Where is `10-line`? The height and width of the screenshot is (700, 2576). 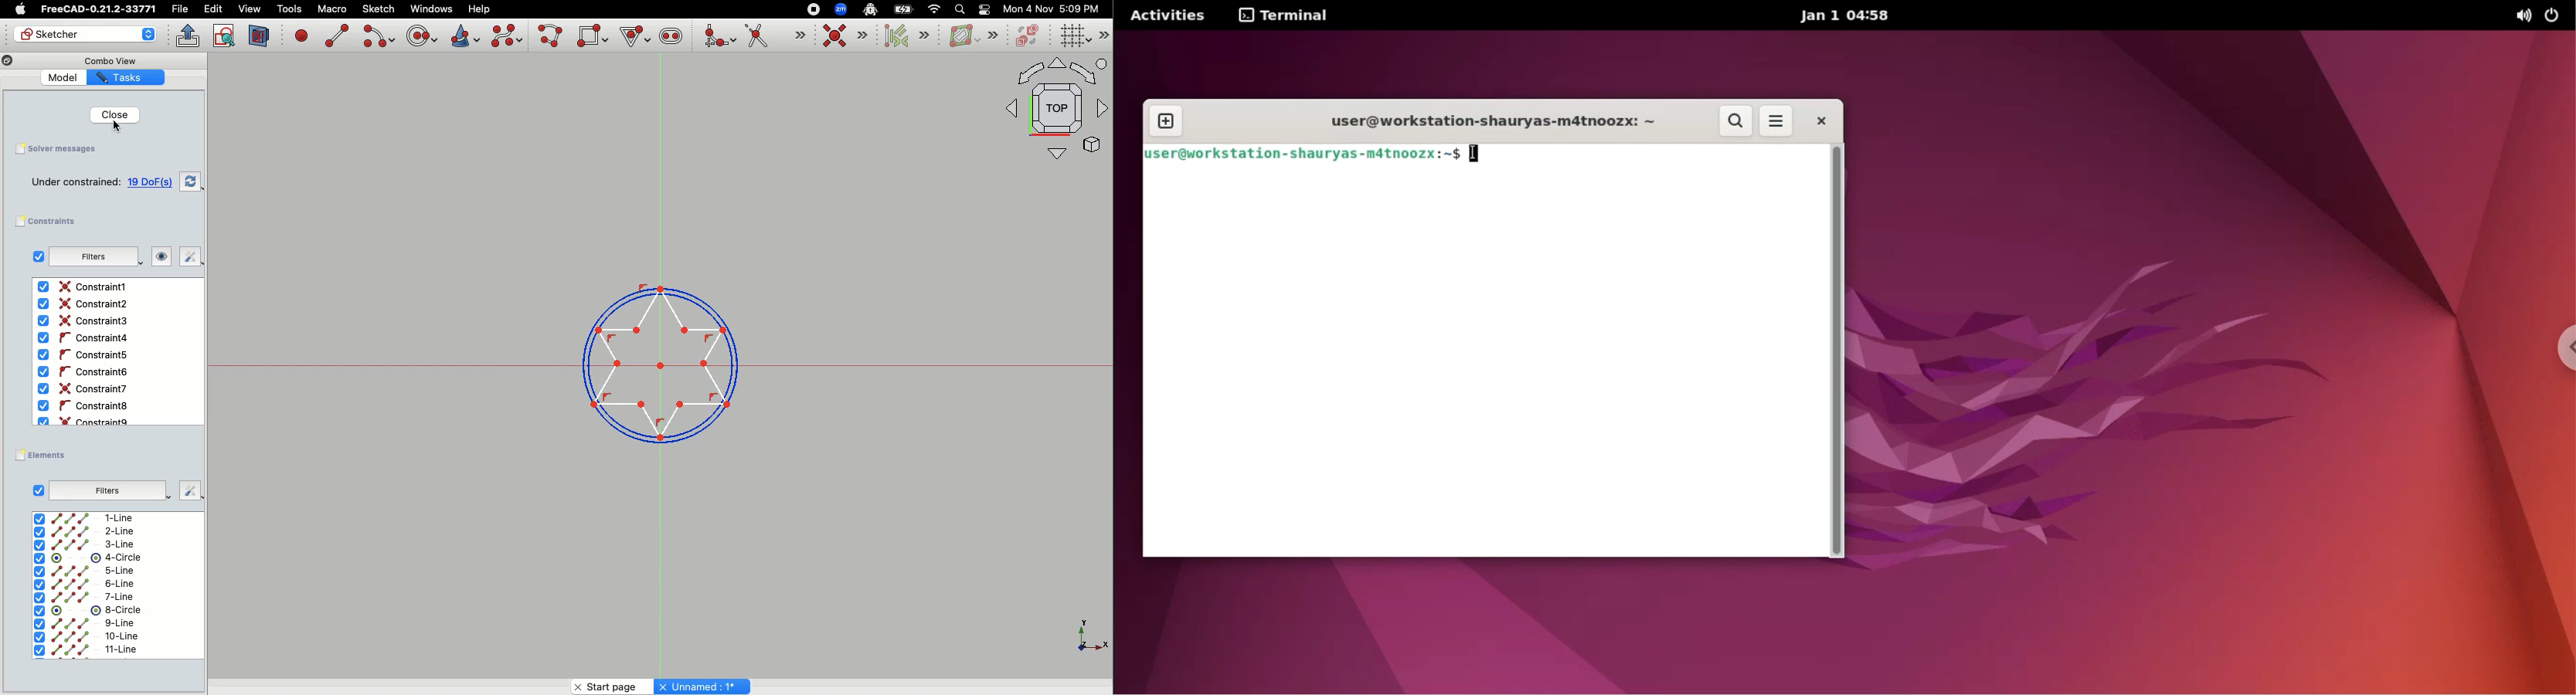
10-line is located at coordinates (86, 636).